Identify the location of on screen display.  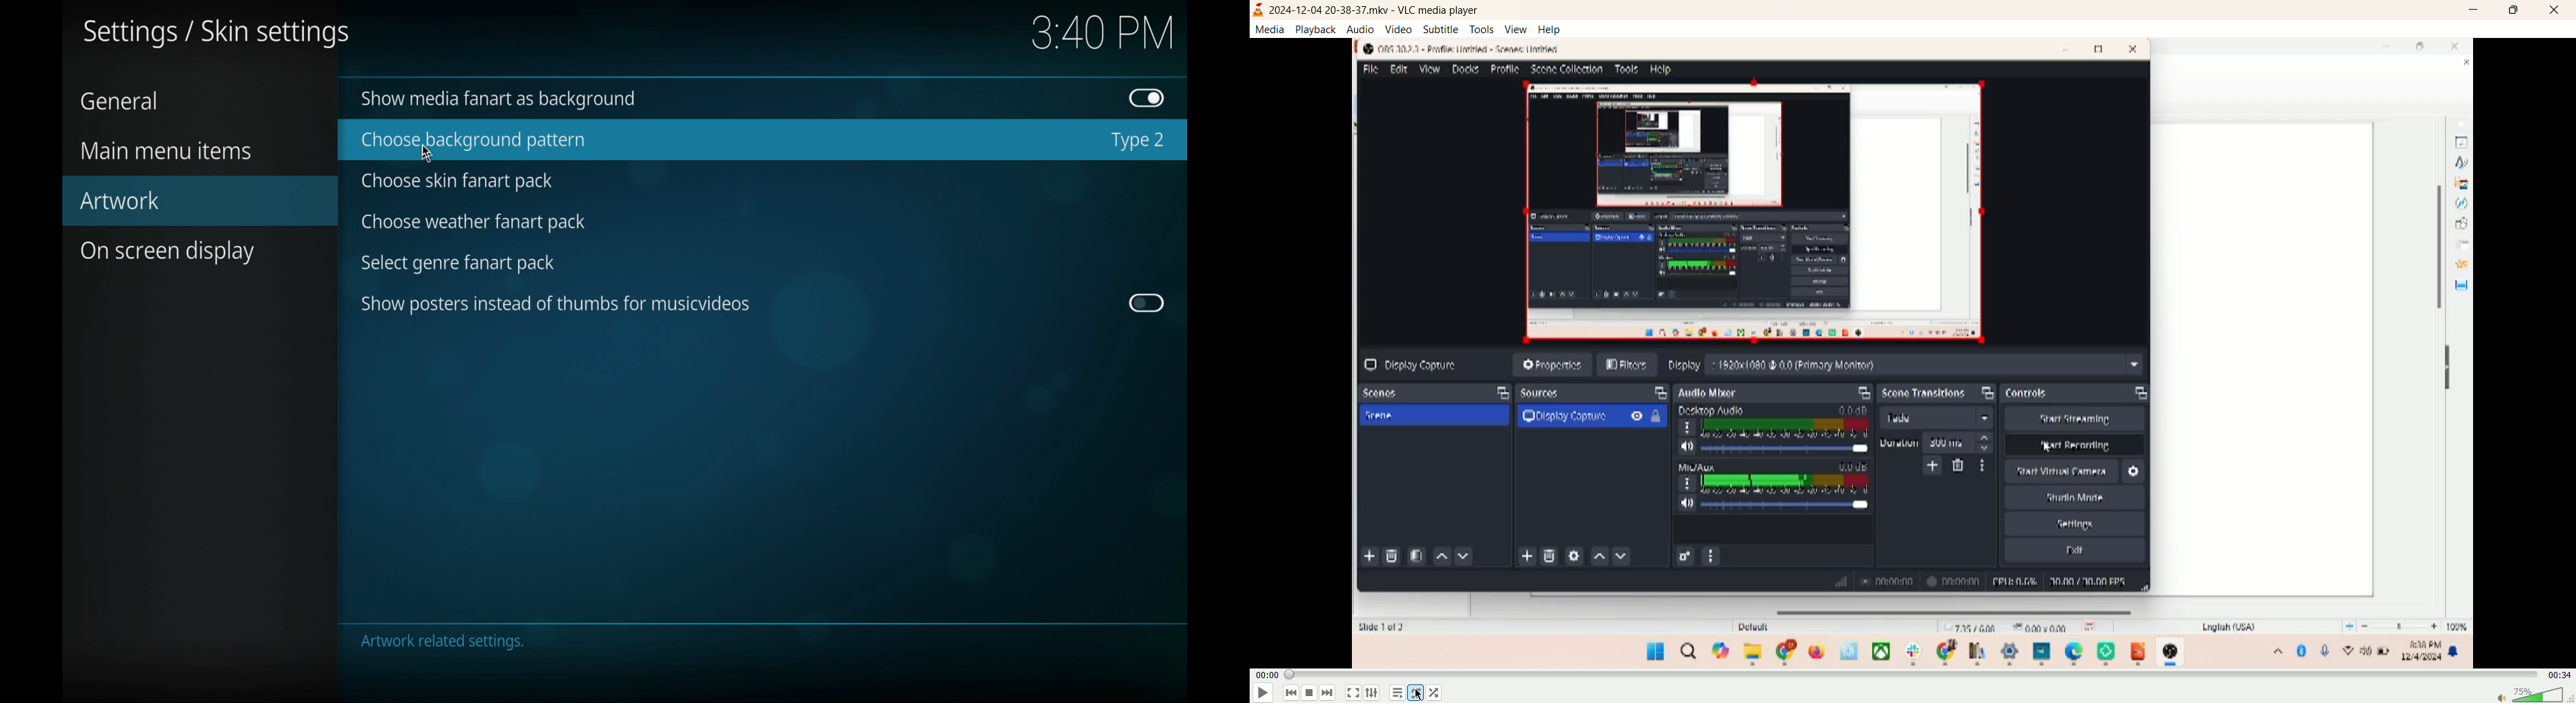
(168, 253).